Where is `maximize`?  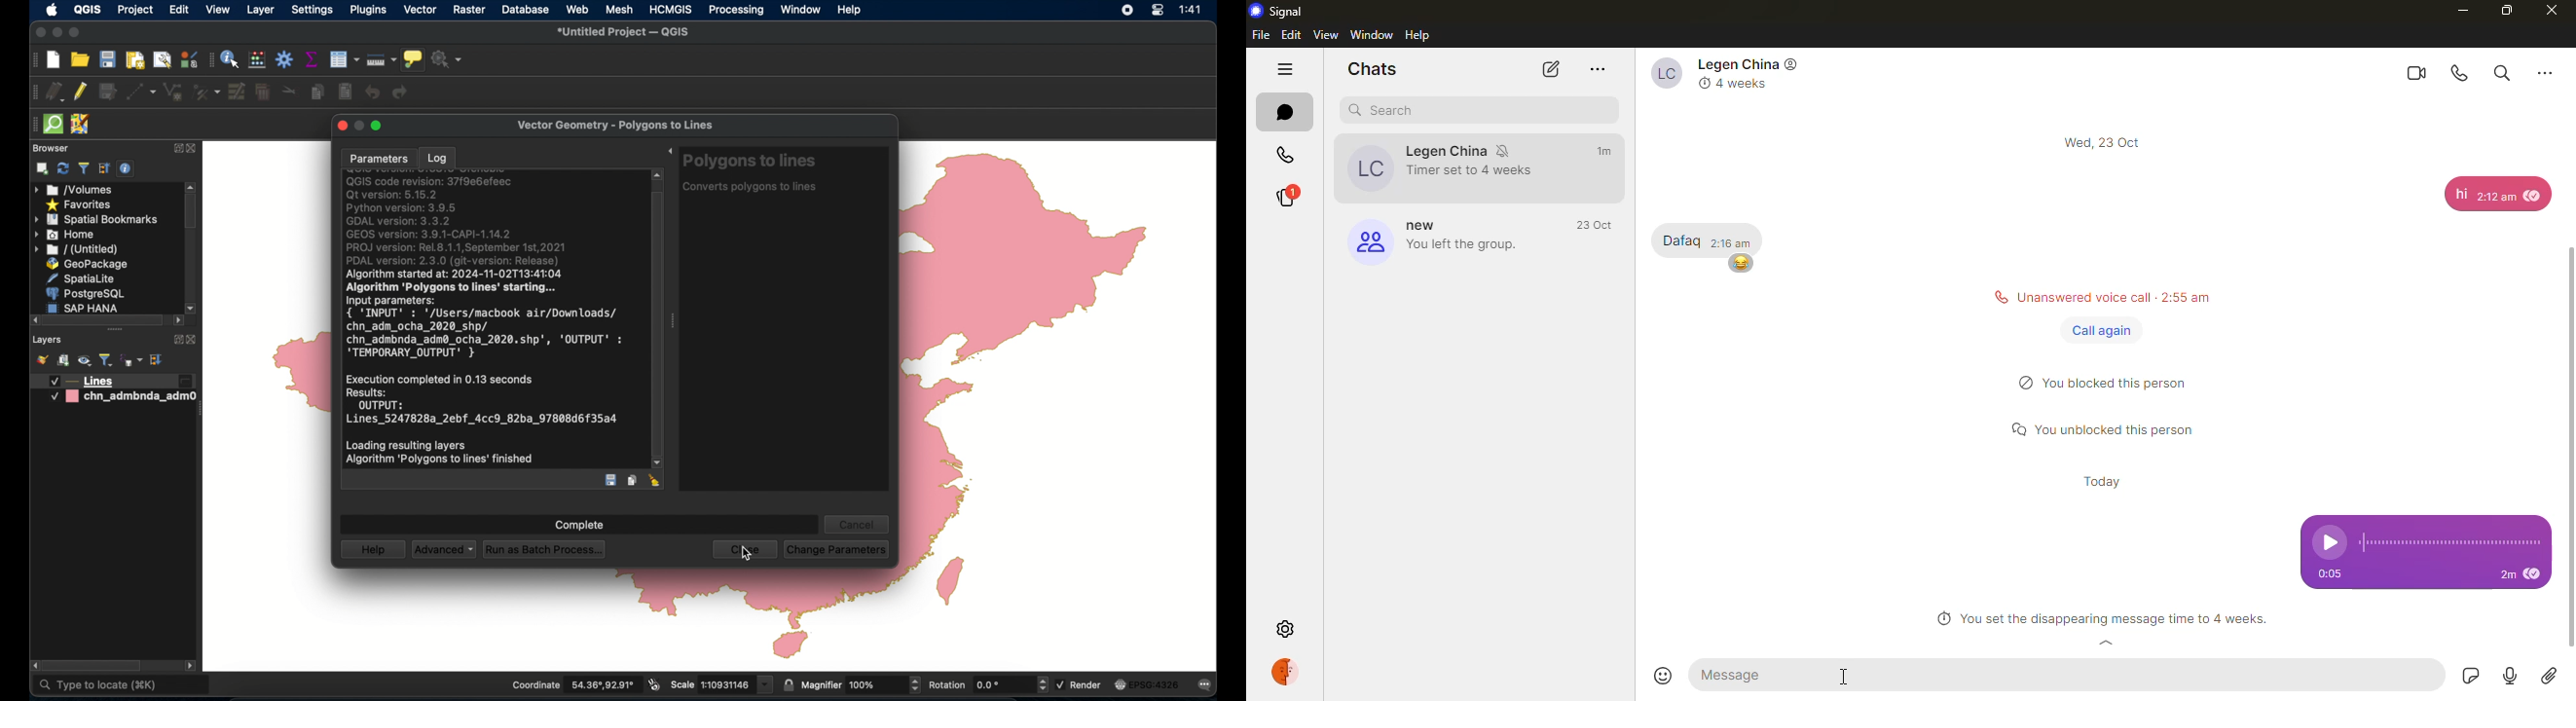
maximize is located at coordinates (2505, 10).